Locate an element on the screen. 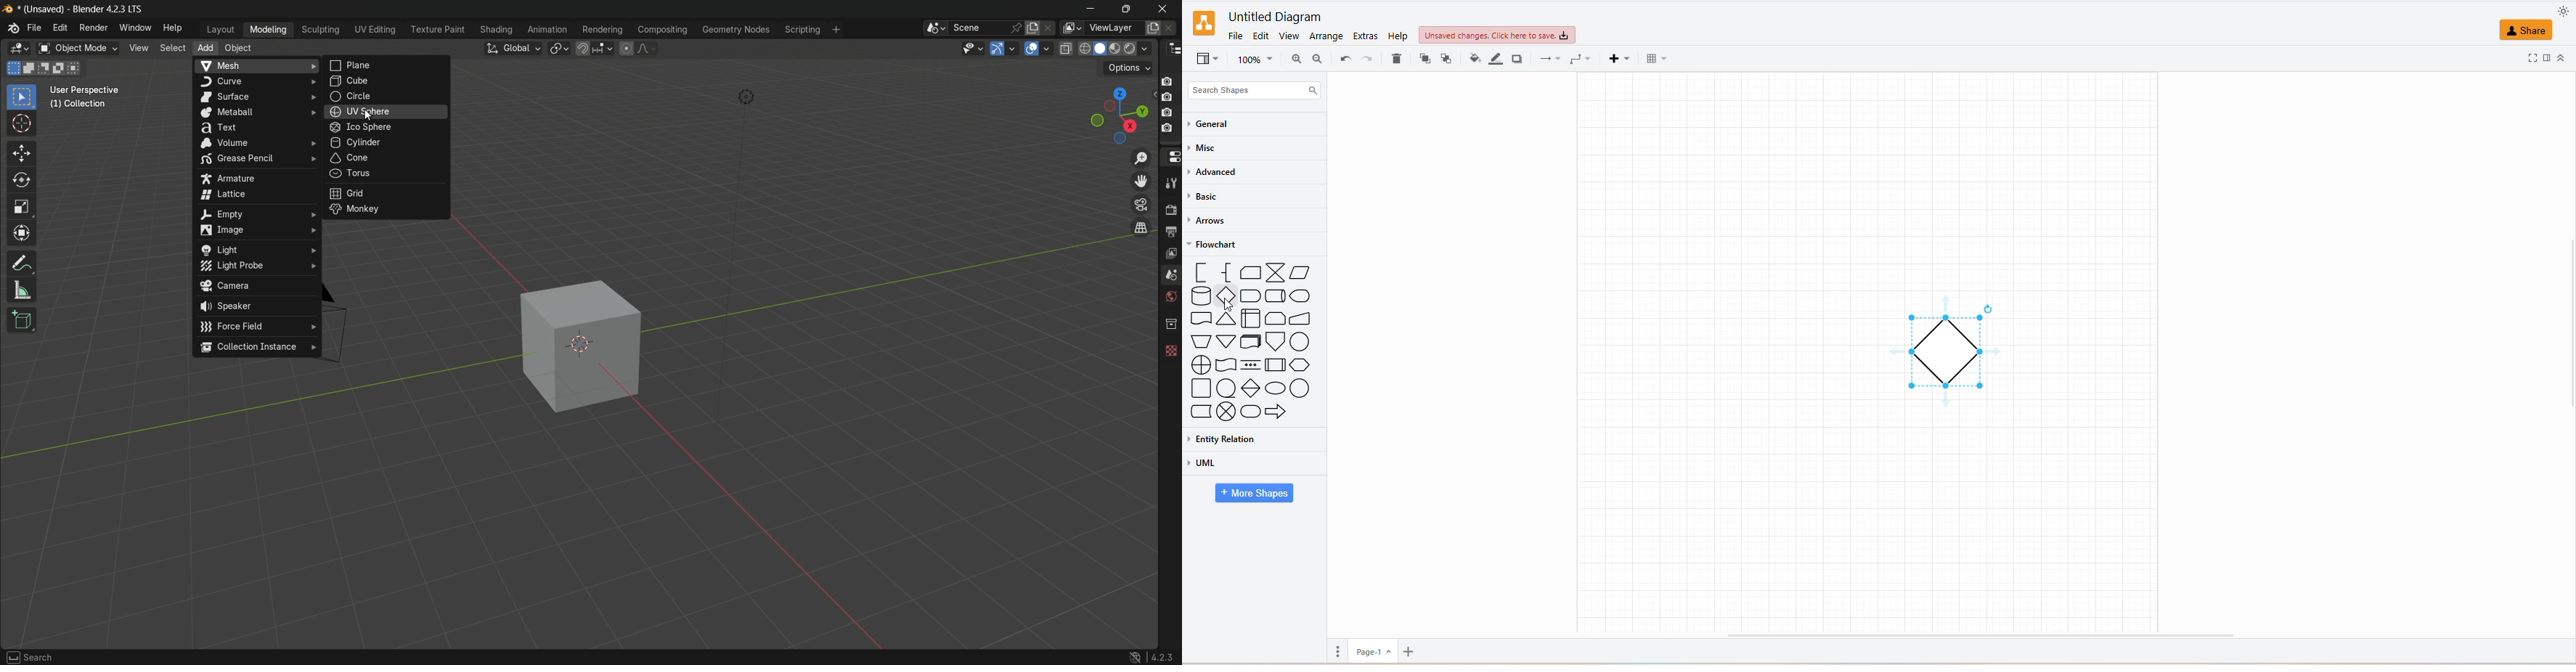 Image resolution: width=2576 pixels, height=672 pixels. force field is located at coordinates (257, 327).